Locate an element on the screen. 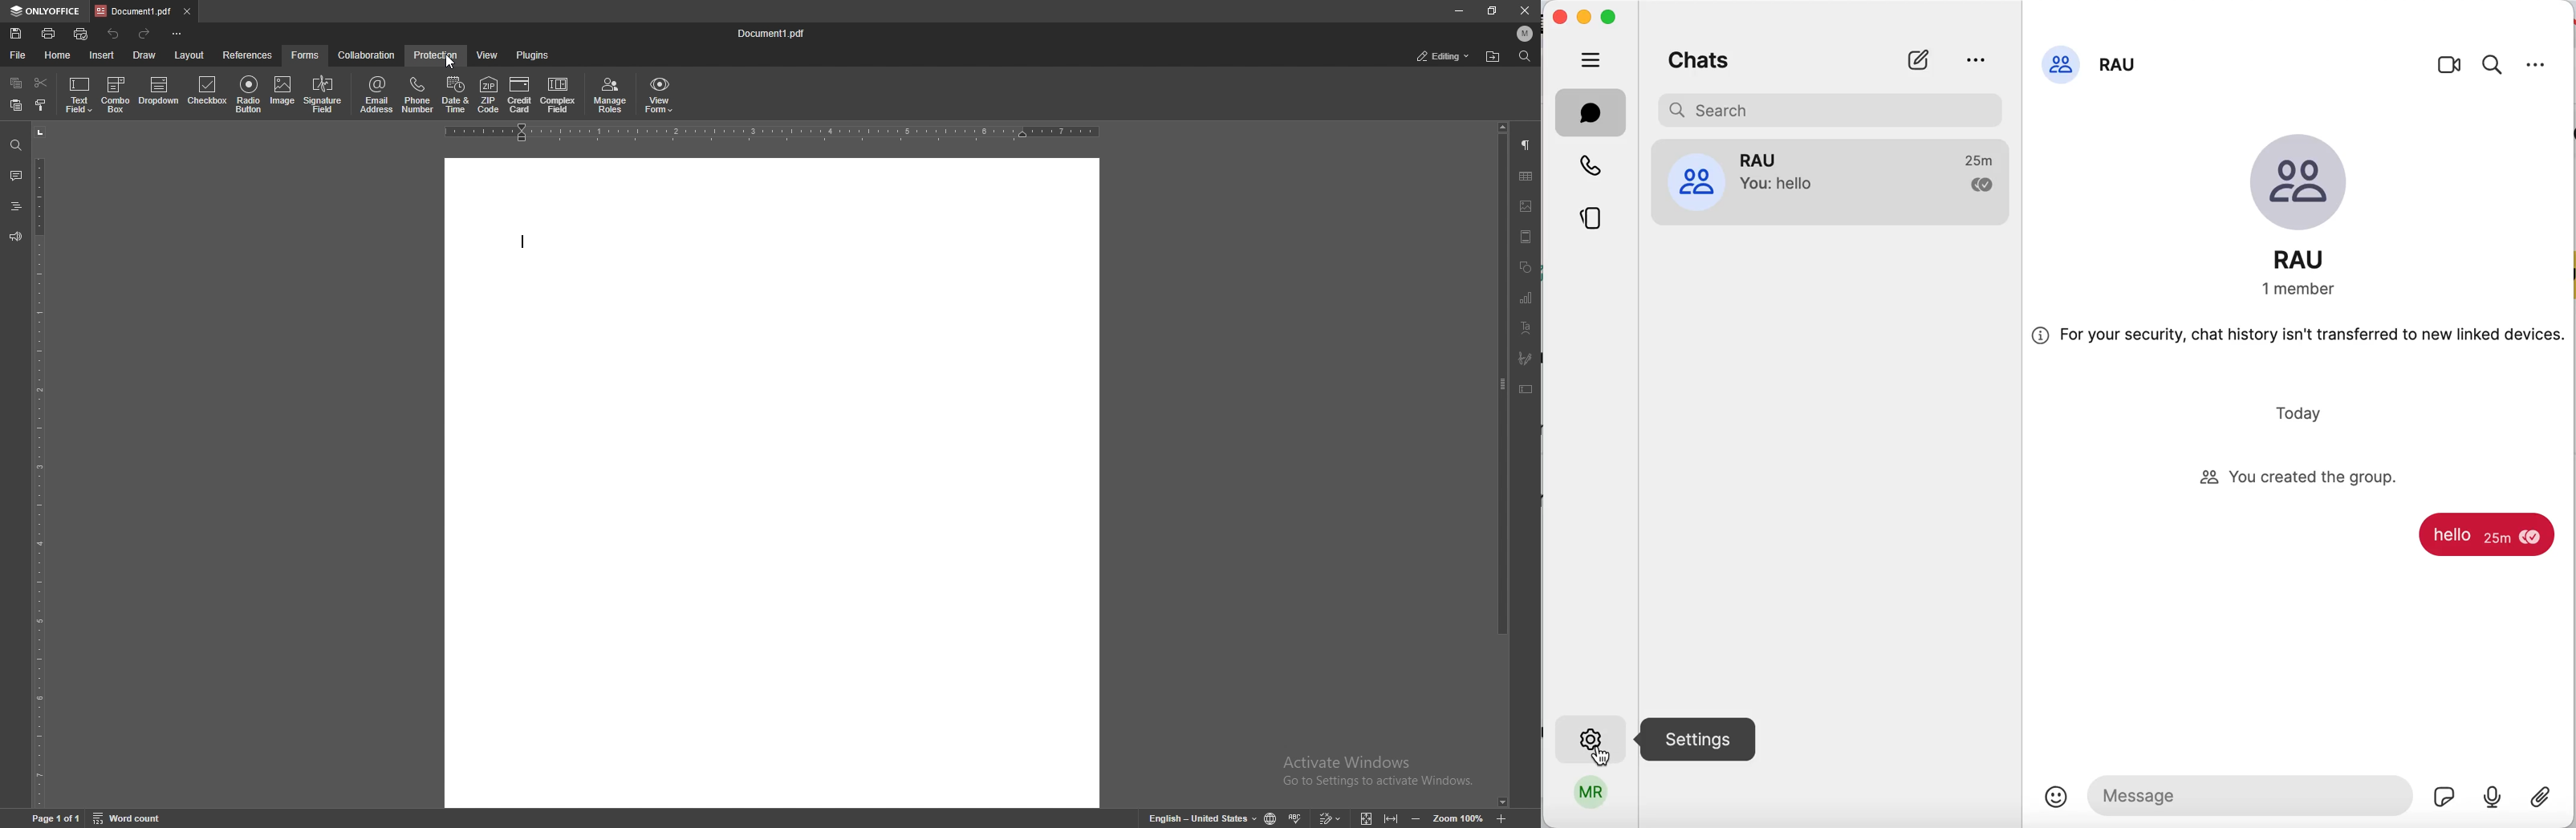 This screenshot has width=2576, height=840. references is located at coordinates (247, 56).